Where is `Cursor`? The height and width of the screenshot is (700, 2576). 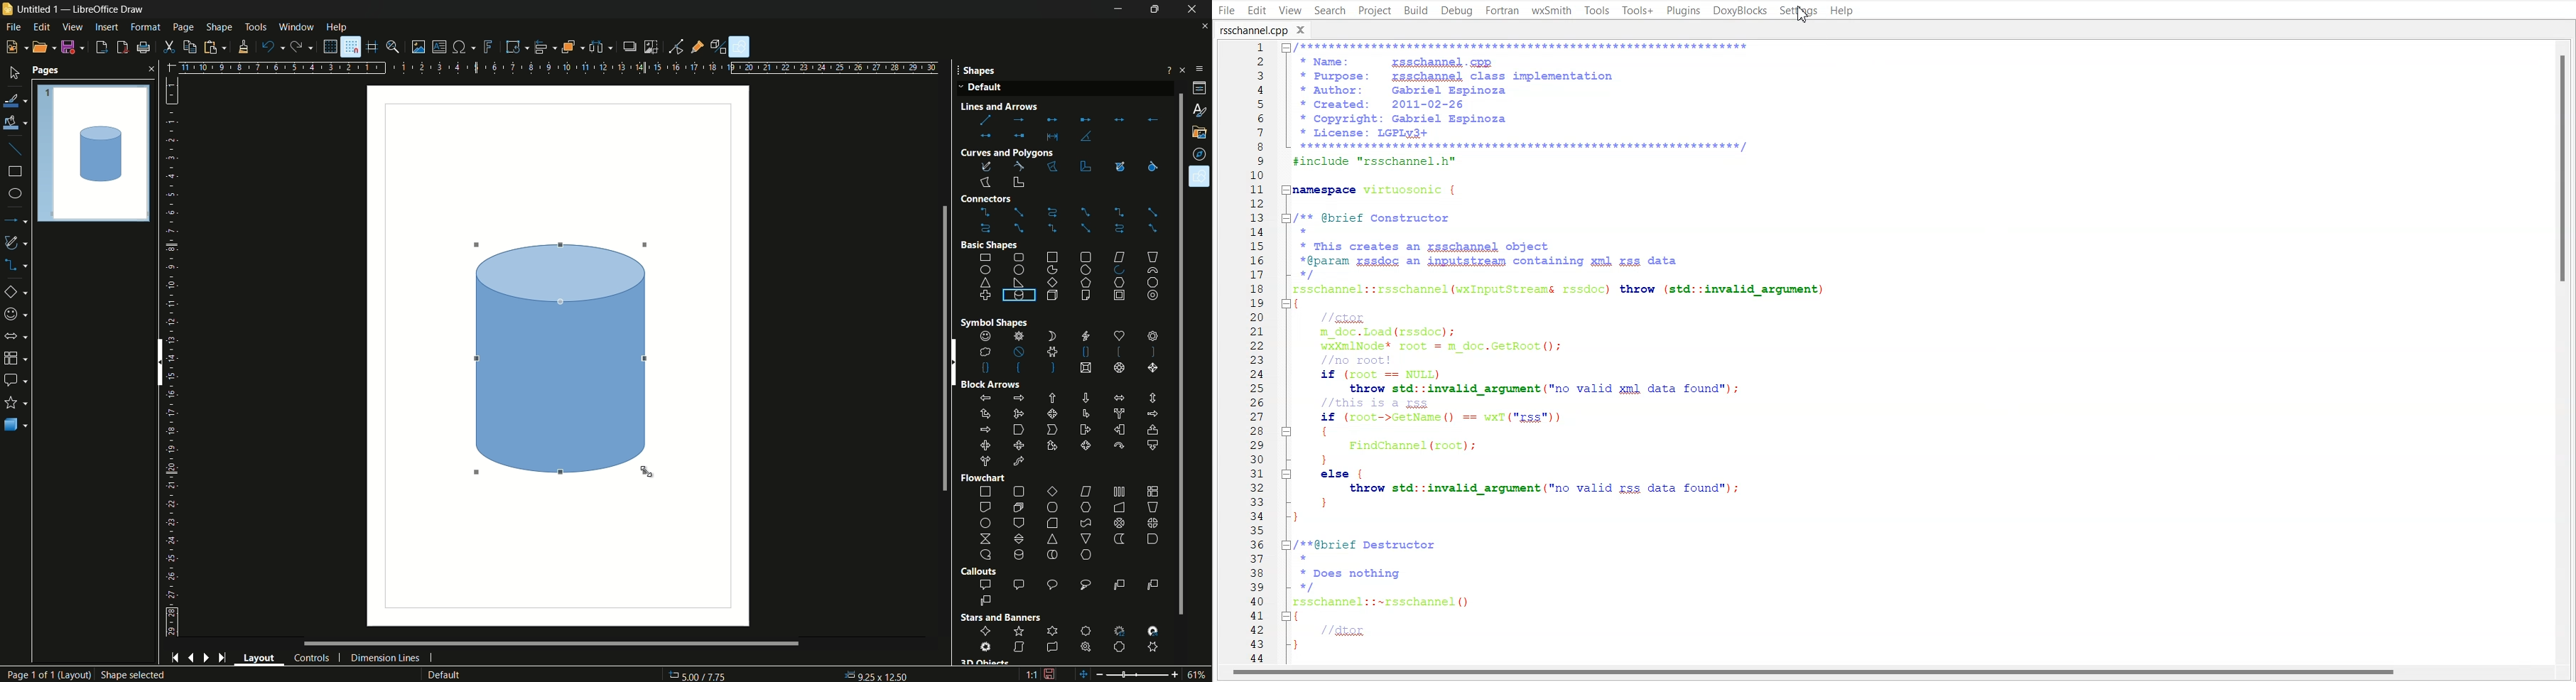
Cursor is located at coordinates (1200, 182).